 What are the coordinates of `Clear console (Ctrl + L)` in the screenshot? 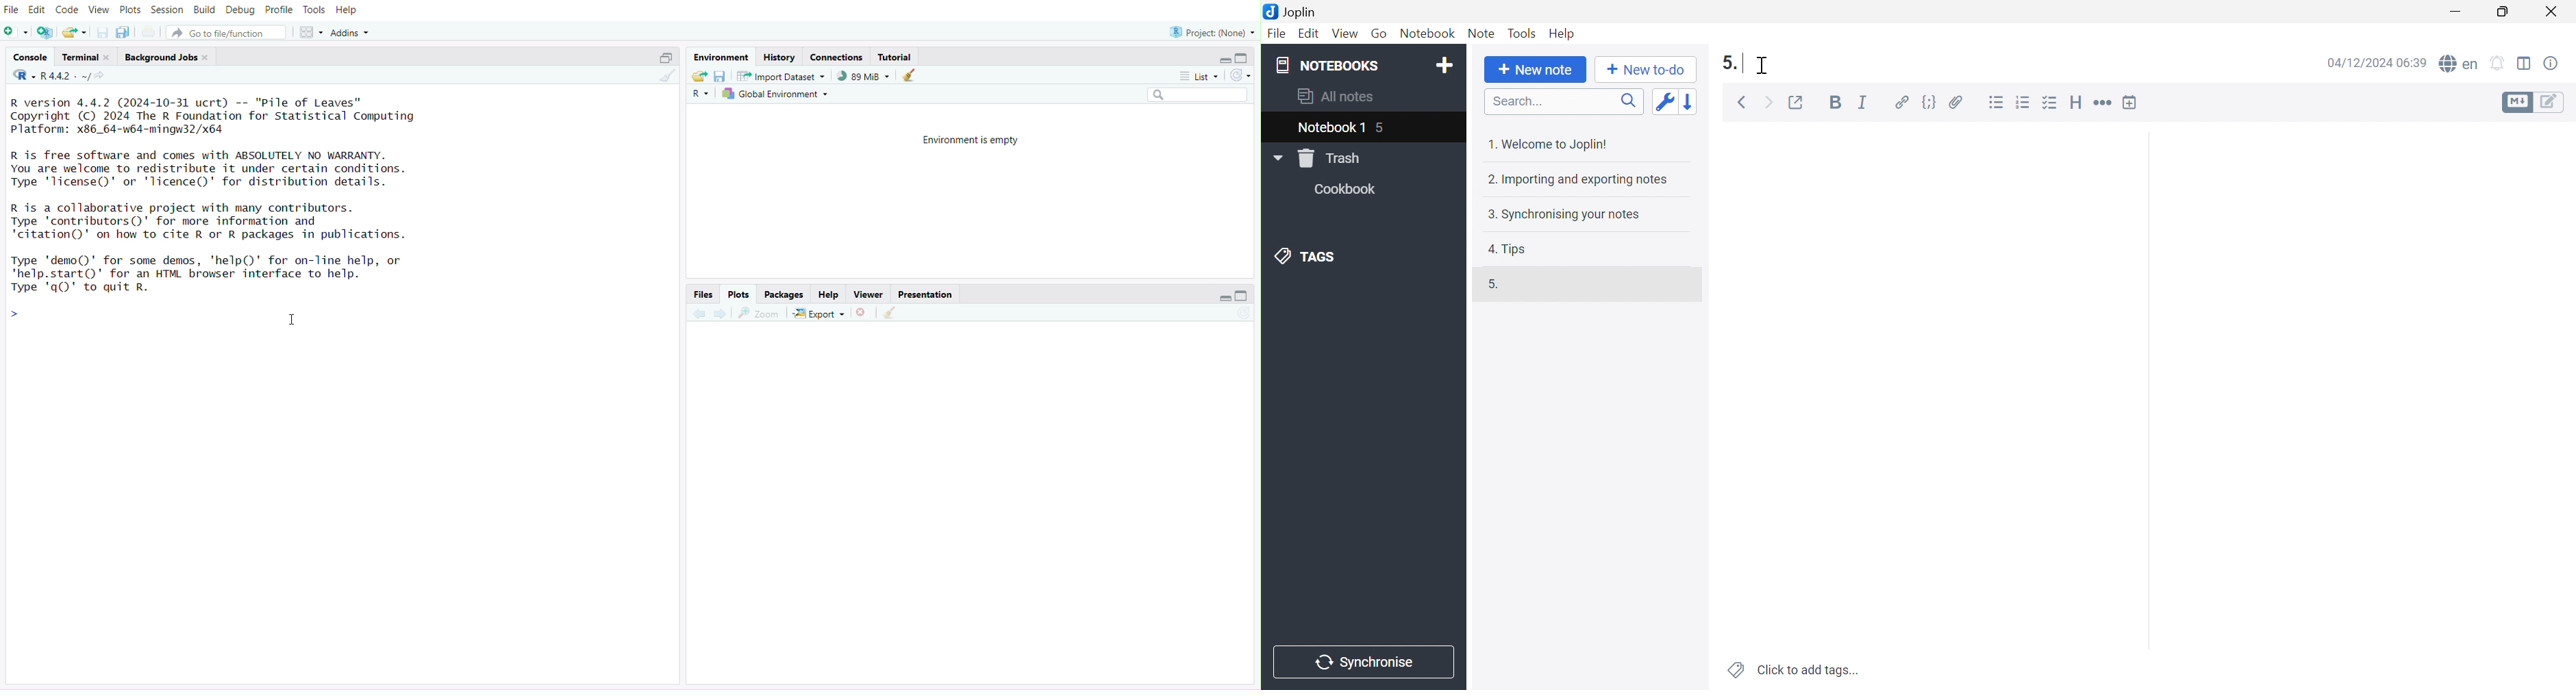 It's located at (911, 74).